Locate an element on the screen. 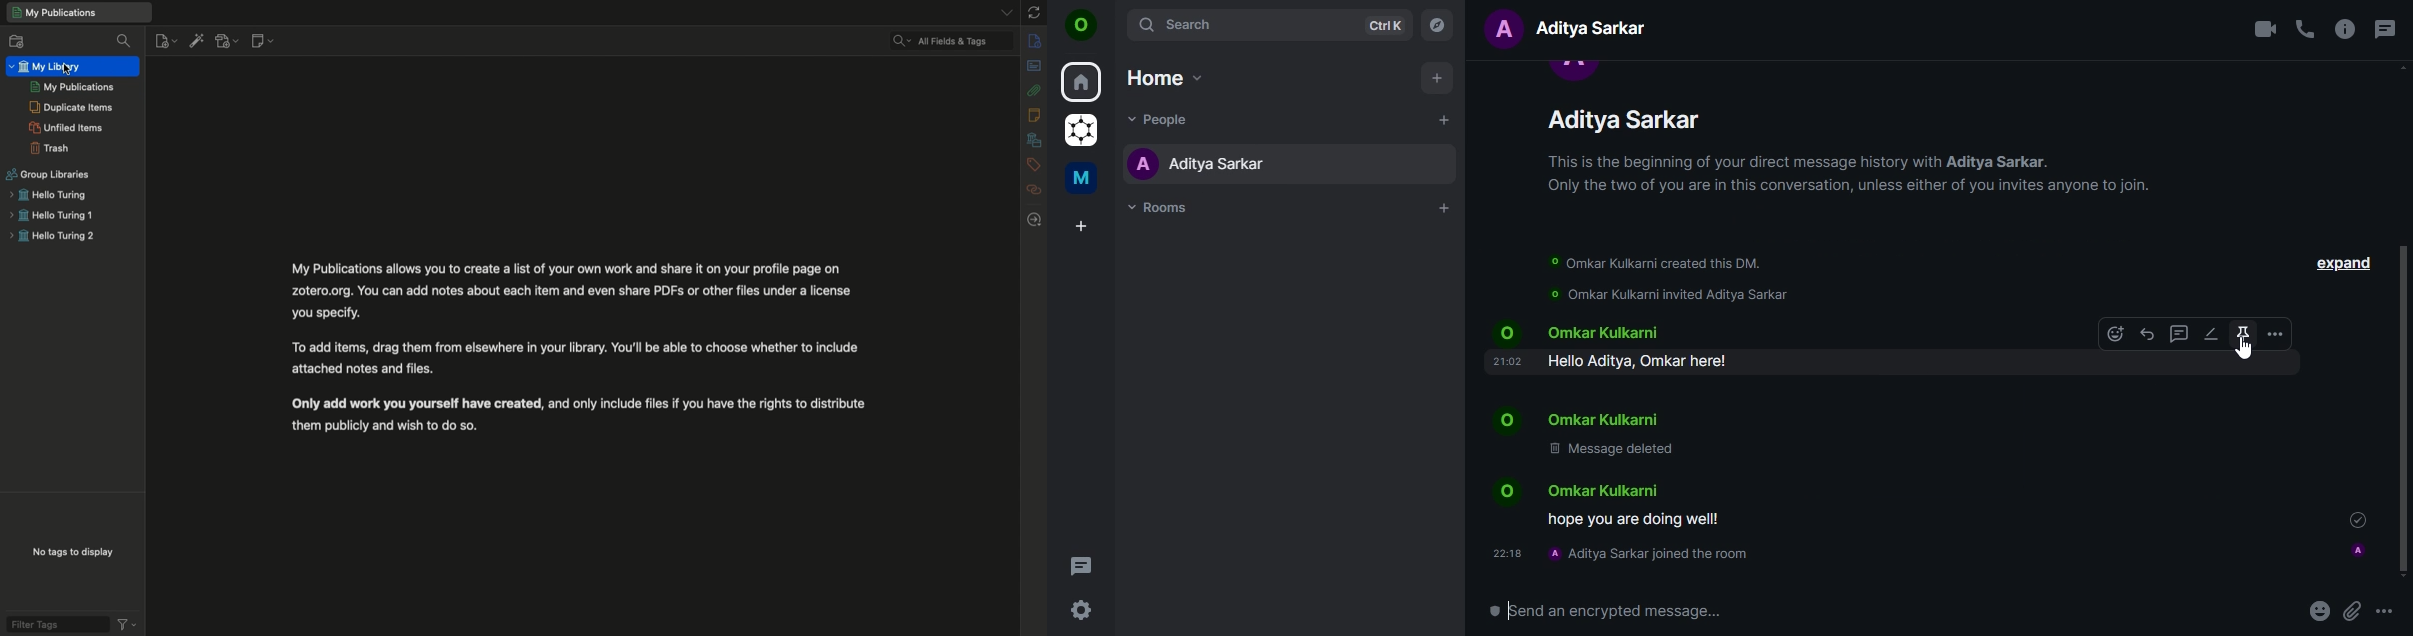  Abstract is located at coordinates (1034, 67).